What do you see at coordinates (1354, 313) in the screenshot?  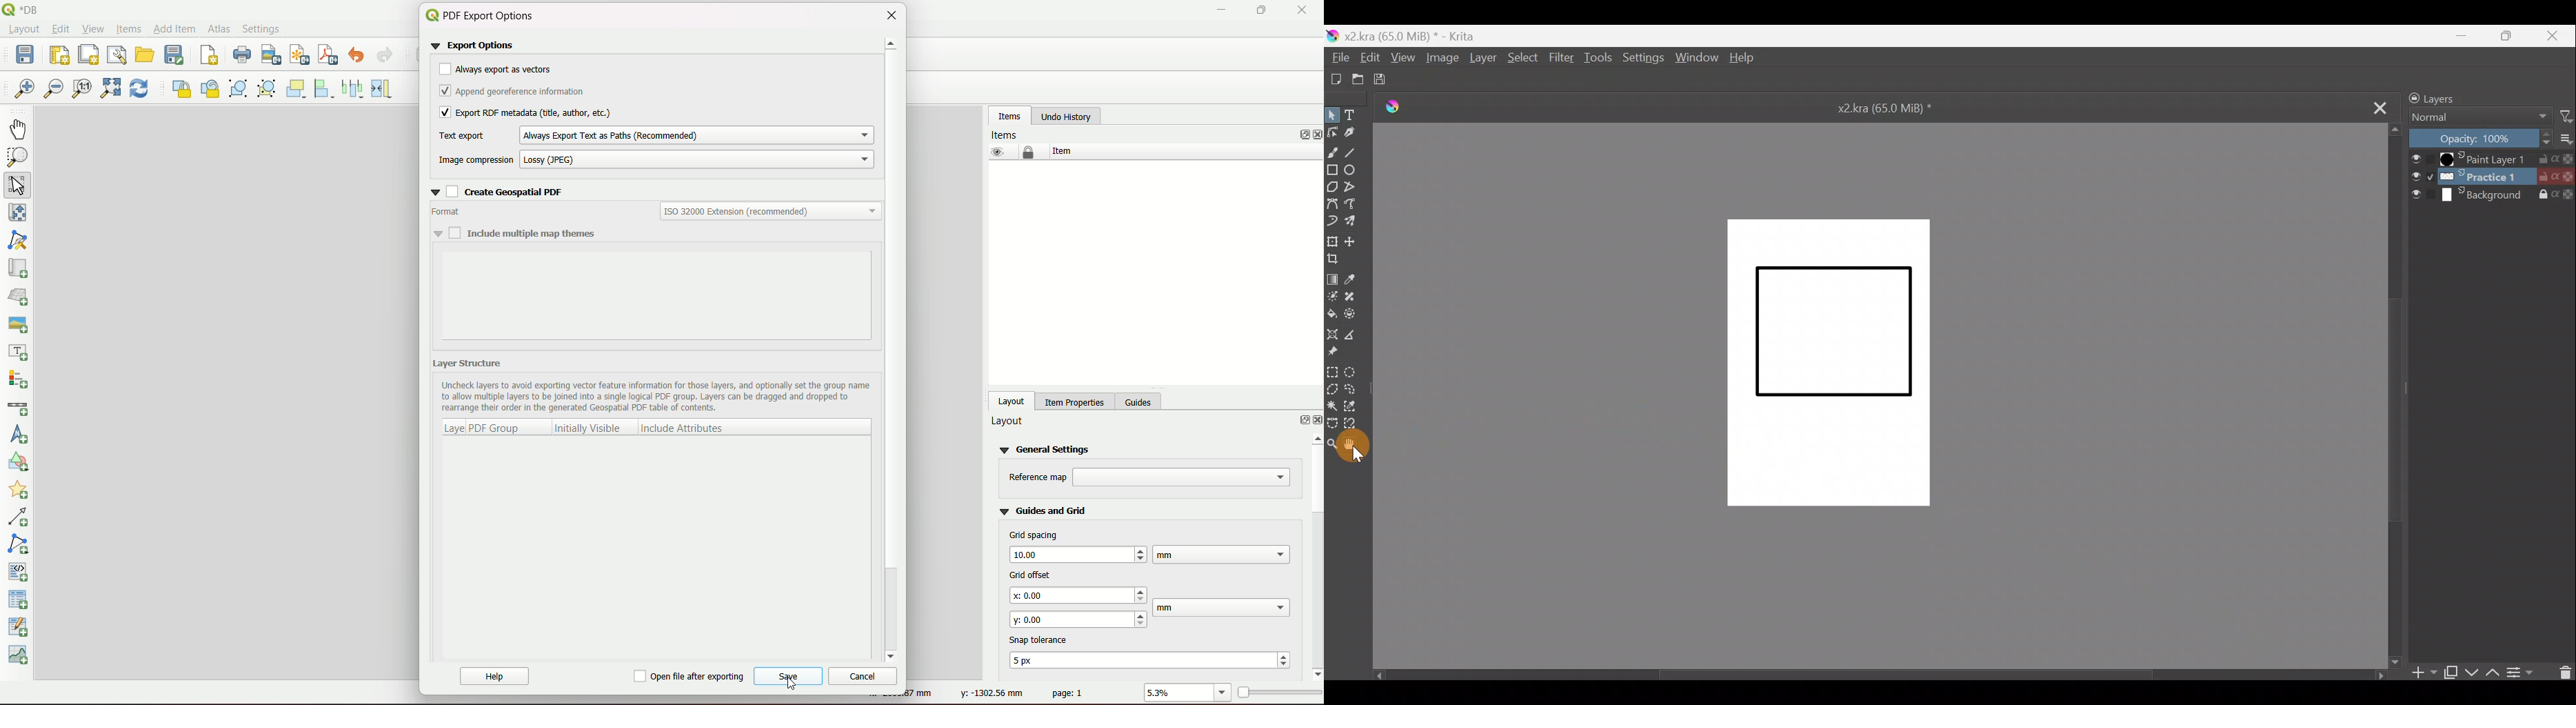 I see `Enclose & fill tool` at bounding box center [1354, 313].